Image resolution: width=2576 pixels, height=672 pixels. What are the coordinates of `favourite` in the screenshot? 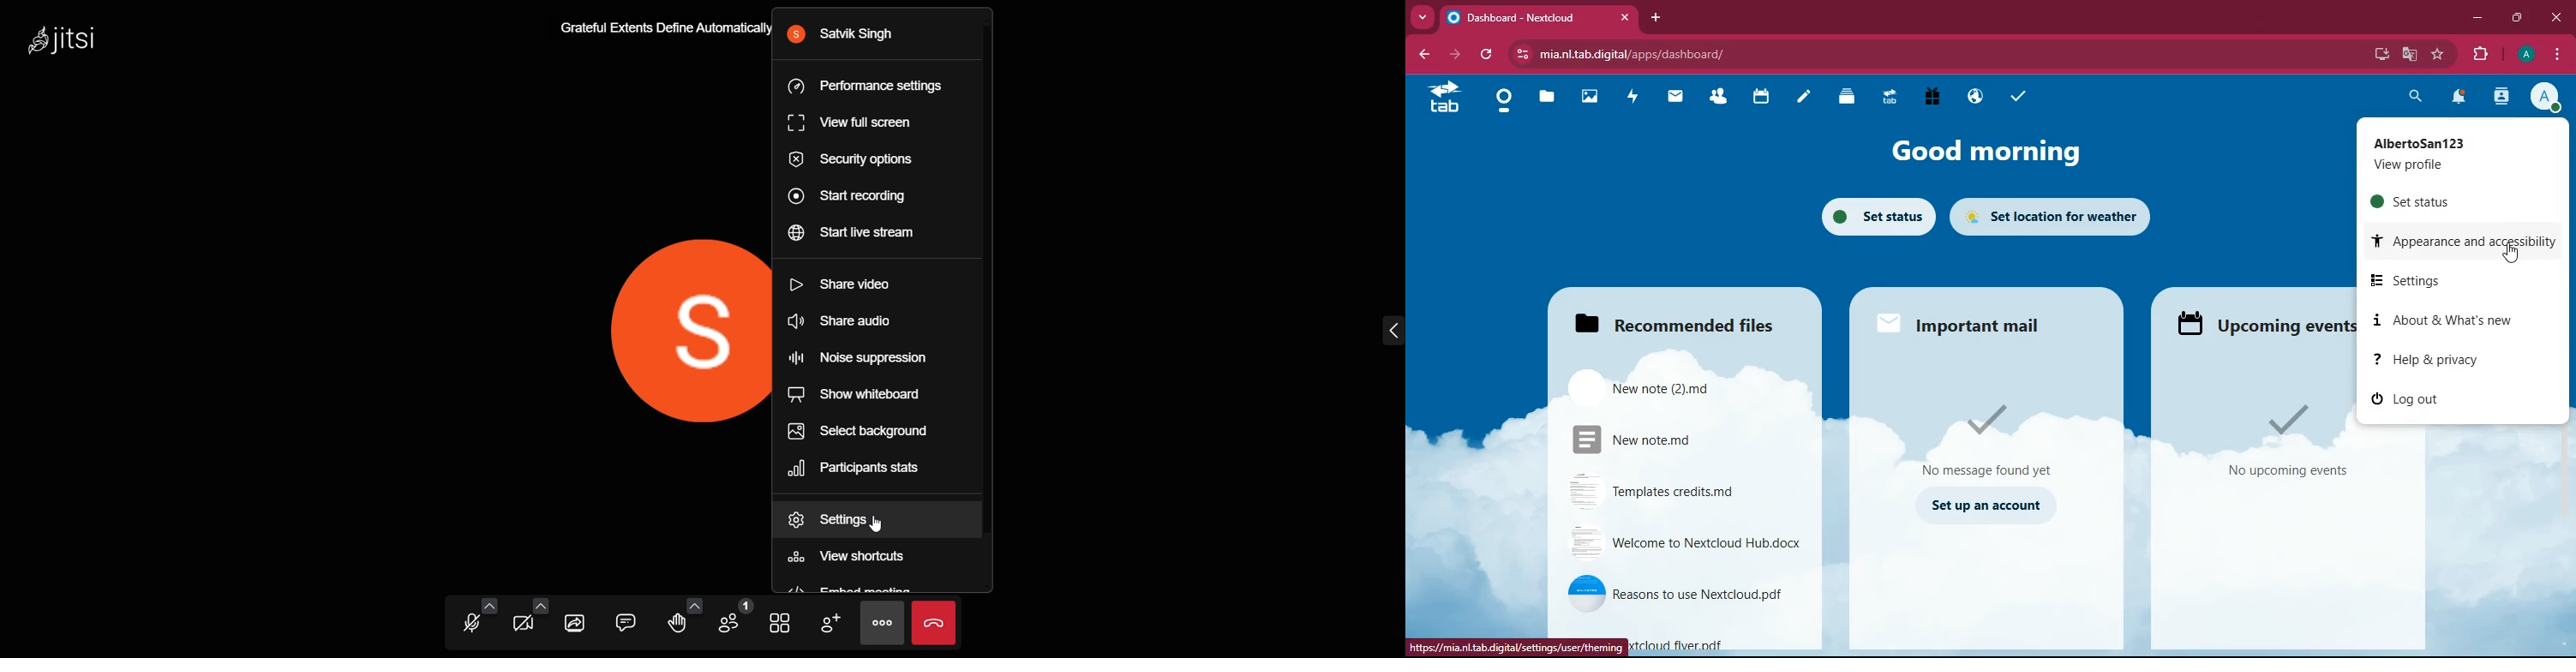 It's located at (2440, 52).